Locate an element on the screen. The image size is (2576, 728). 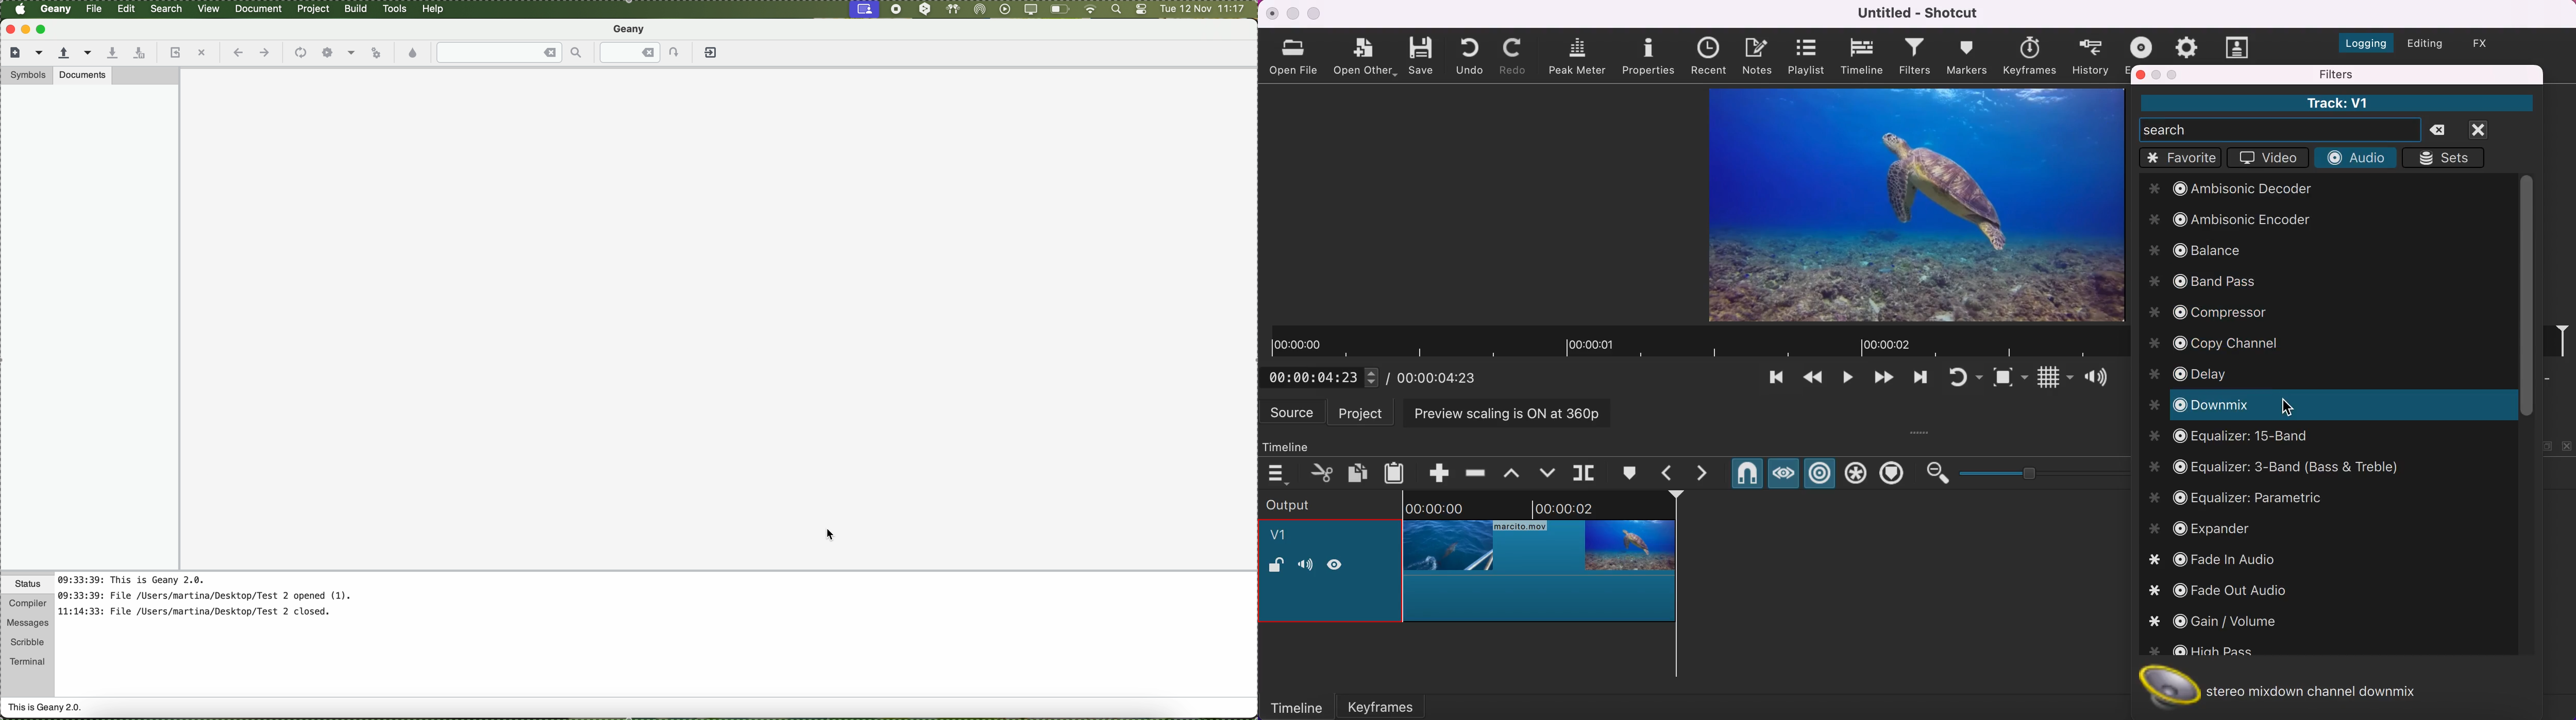
delete is located at coordinates (2443, 131).